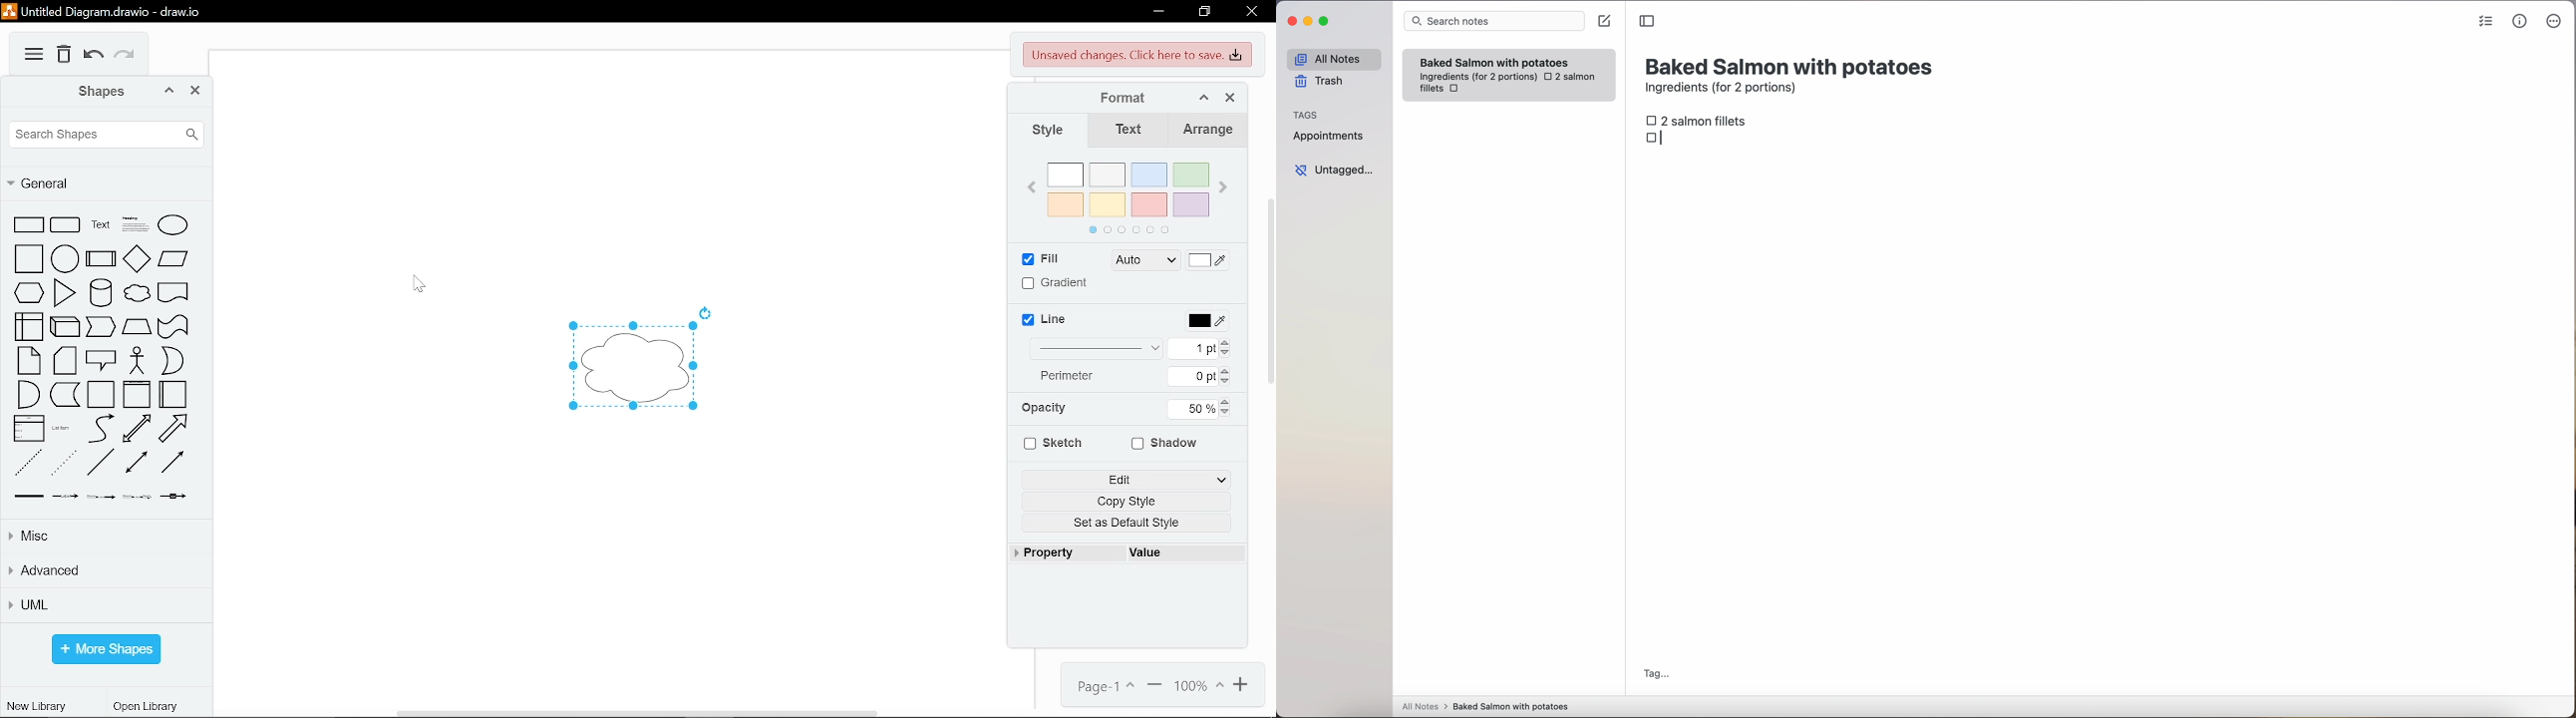 Image resolution: width=2576 pixels, height=728 pixels. I want to click on data storage, so click(66, 395).